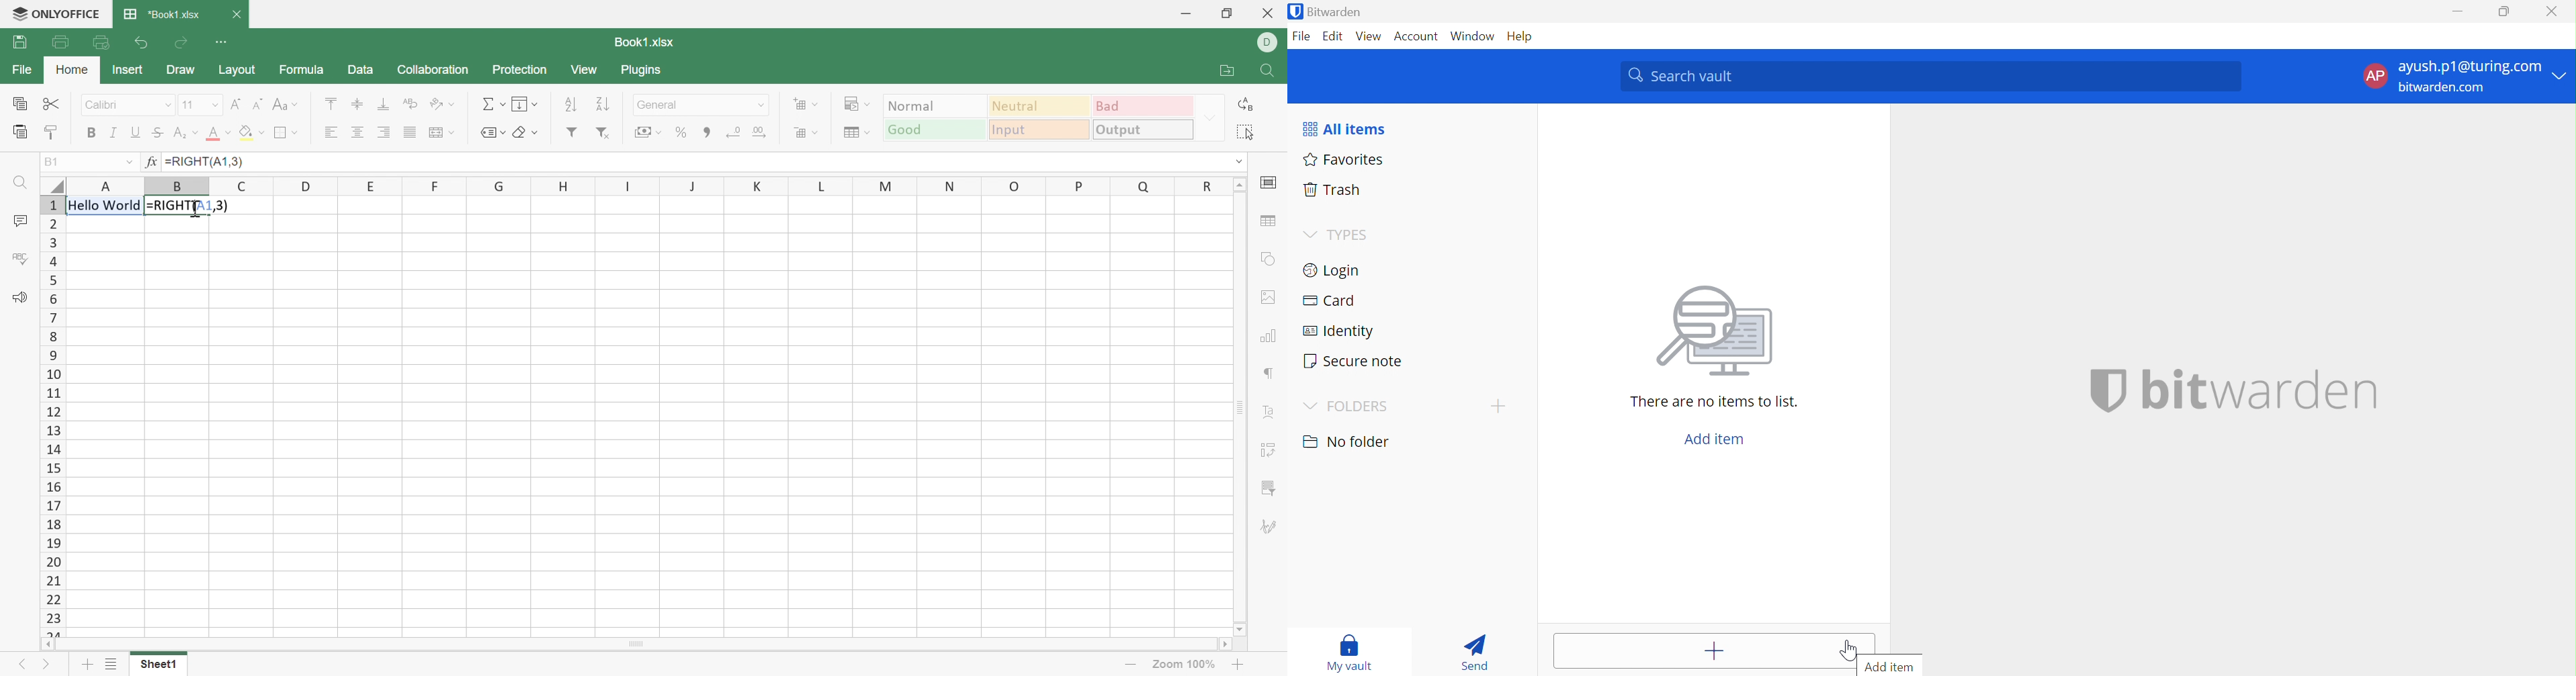 The width and height of the screenshot is (2576, 700). What do you see at coordinates (1342, 130) in the screenshot?
I see `All items` at bounding box center [1342, 130].